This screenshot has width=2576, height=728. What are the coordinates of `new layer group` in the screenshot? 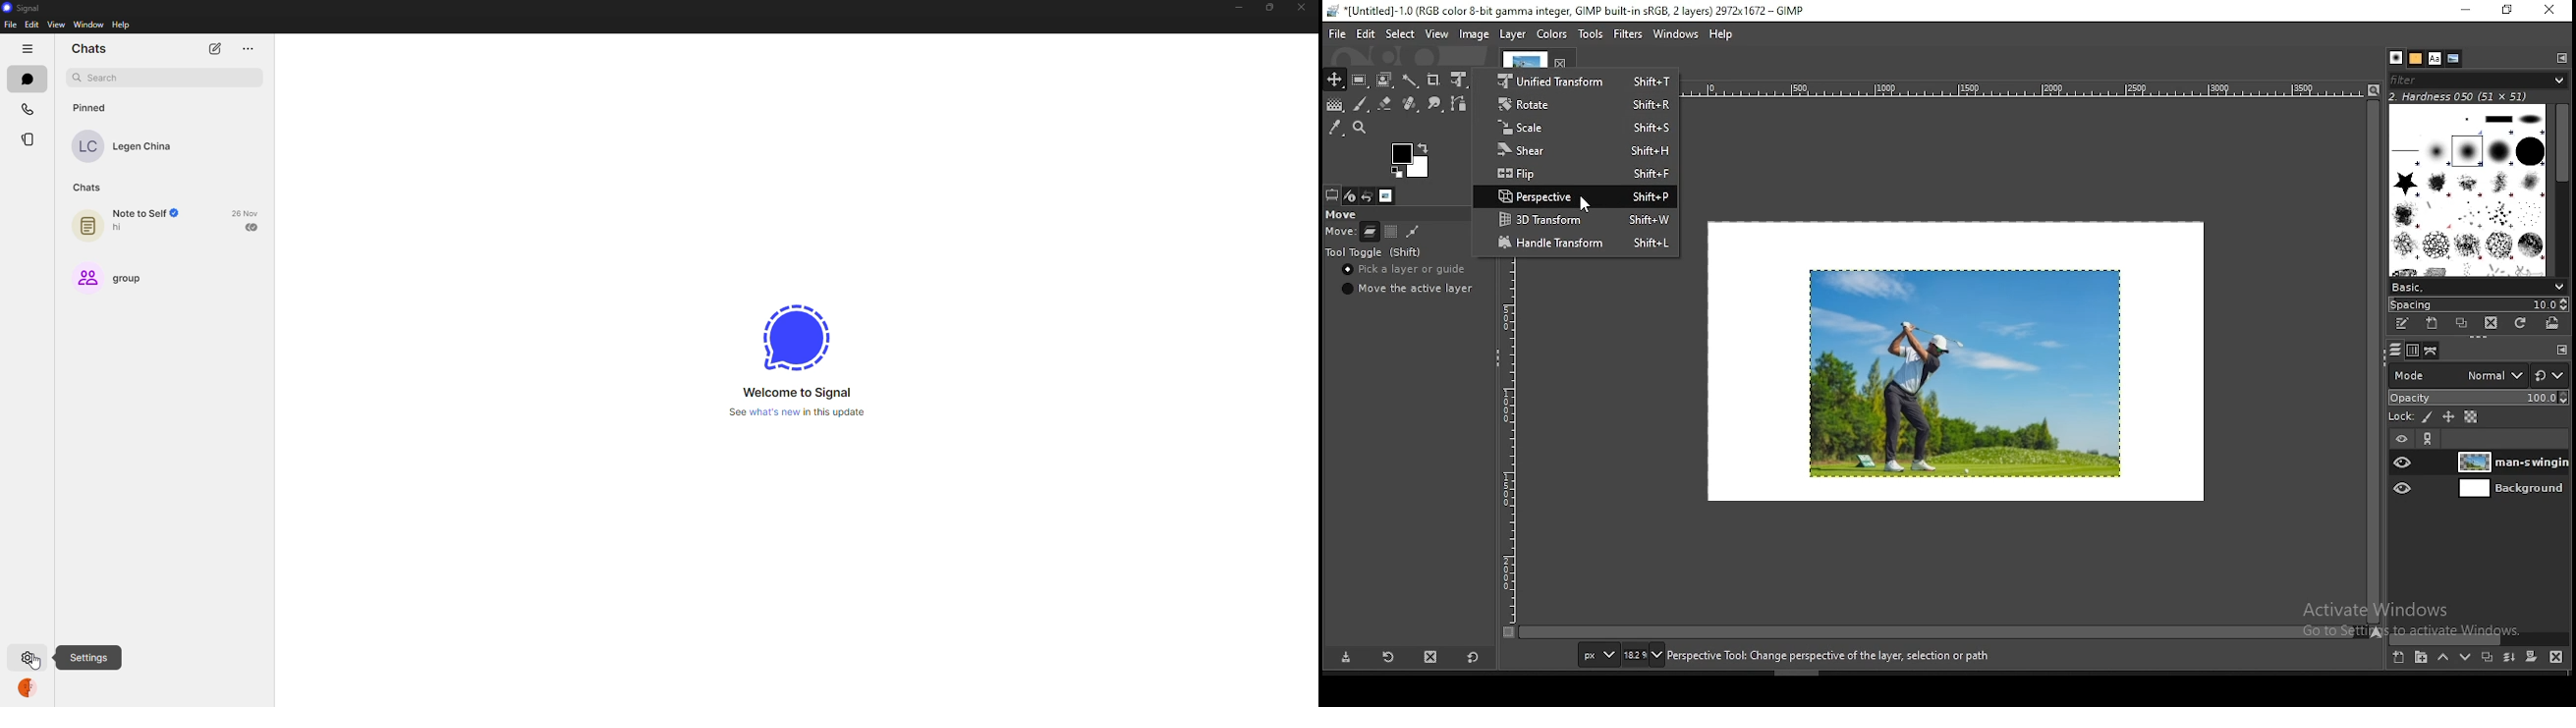 It's located at (2418, 658).